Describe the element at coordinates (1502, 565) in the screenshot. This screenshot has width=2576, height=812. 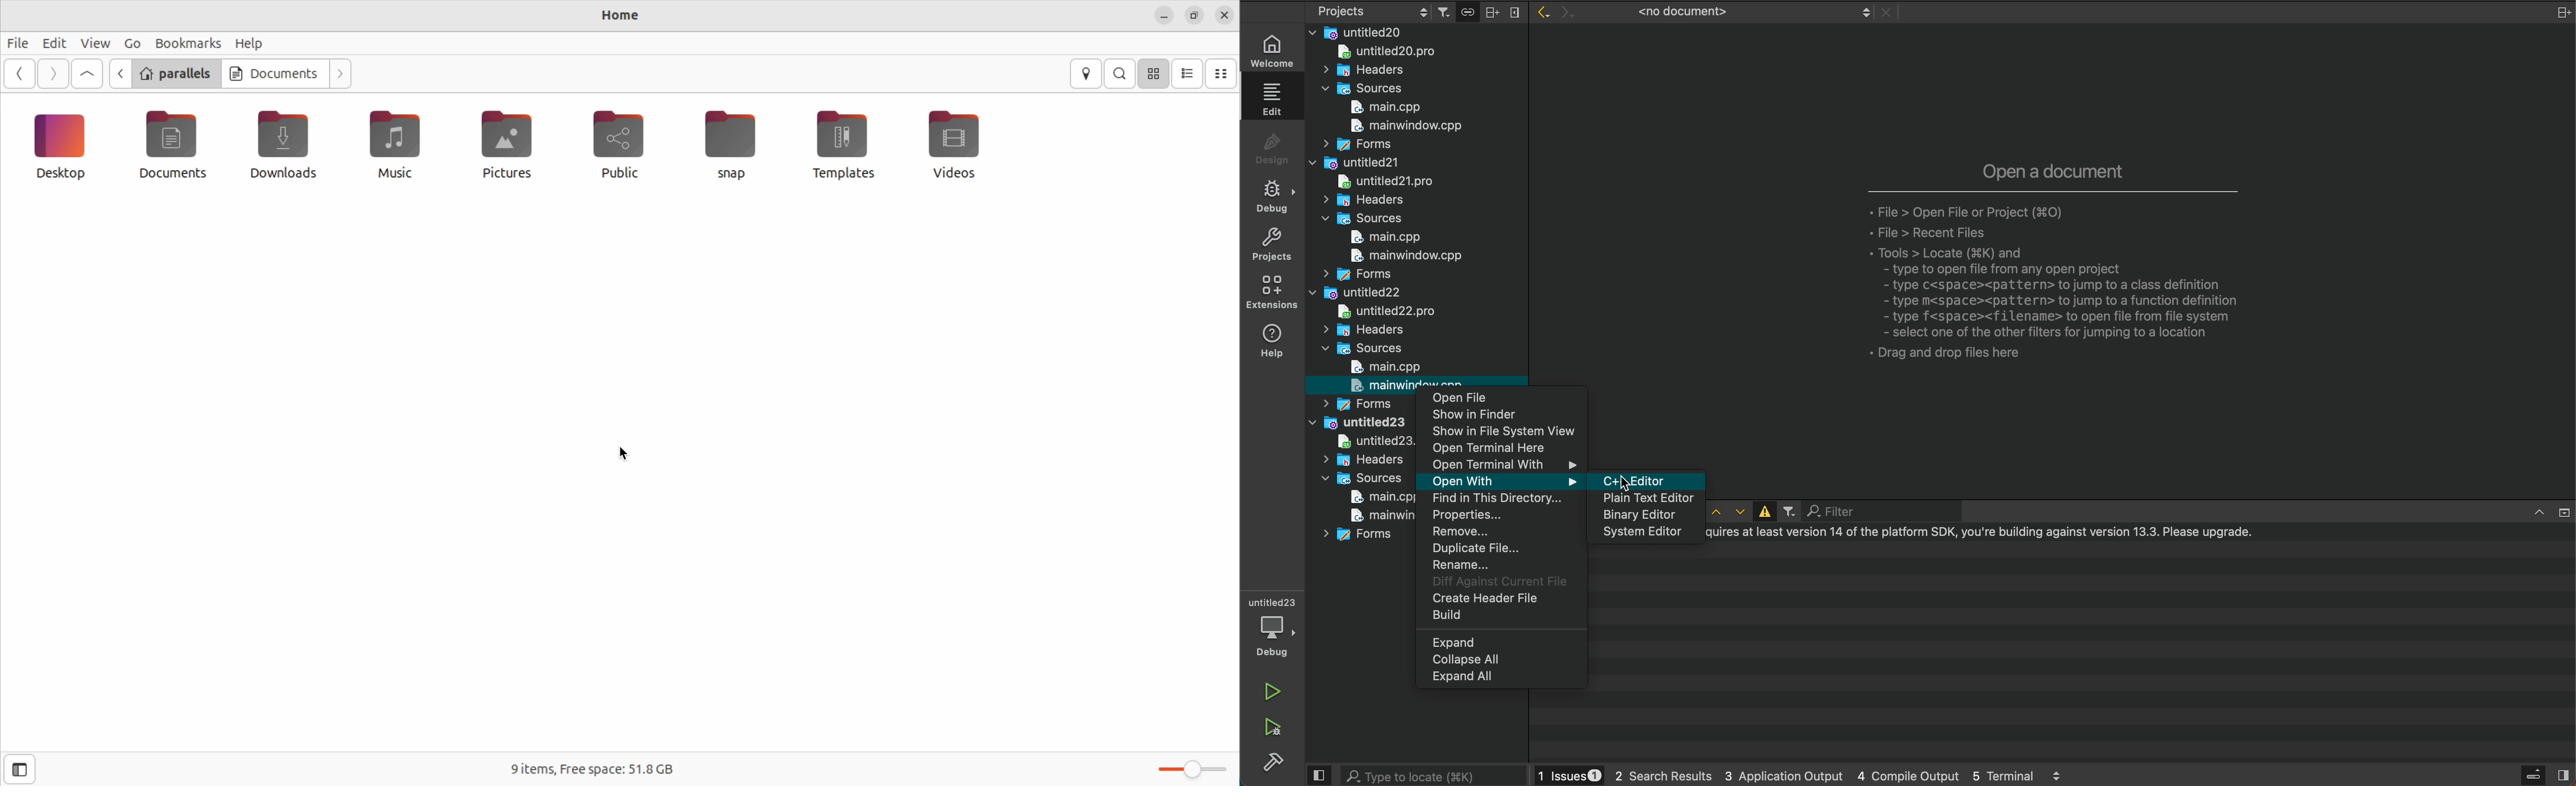
I see `rename` at that location.